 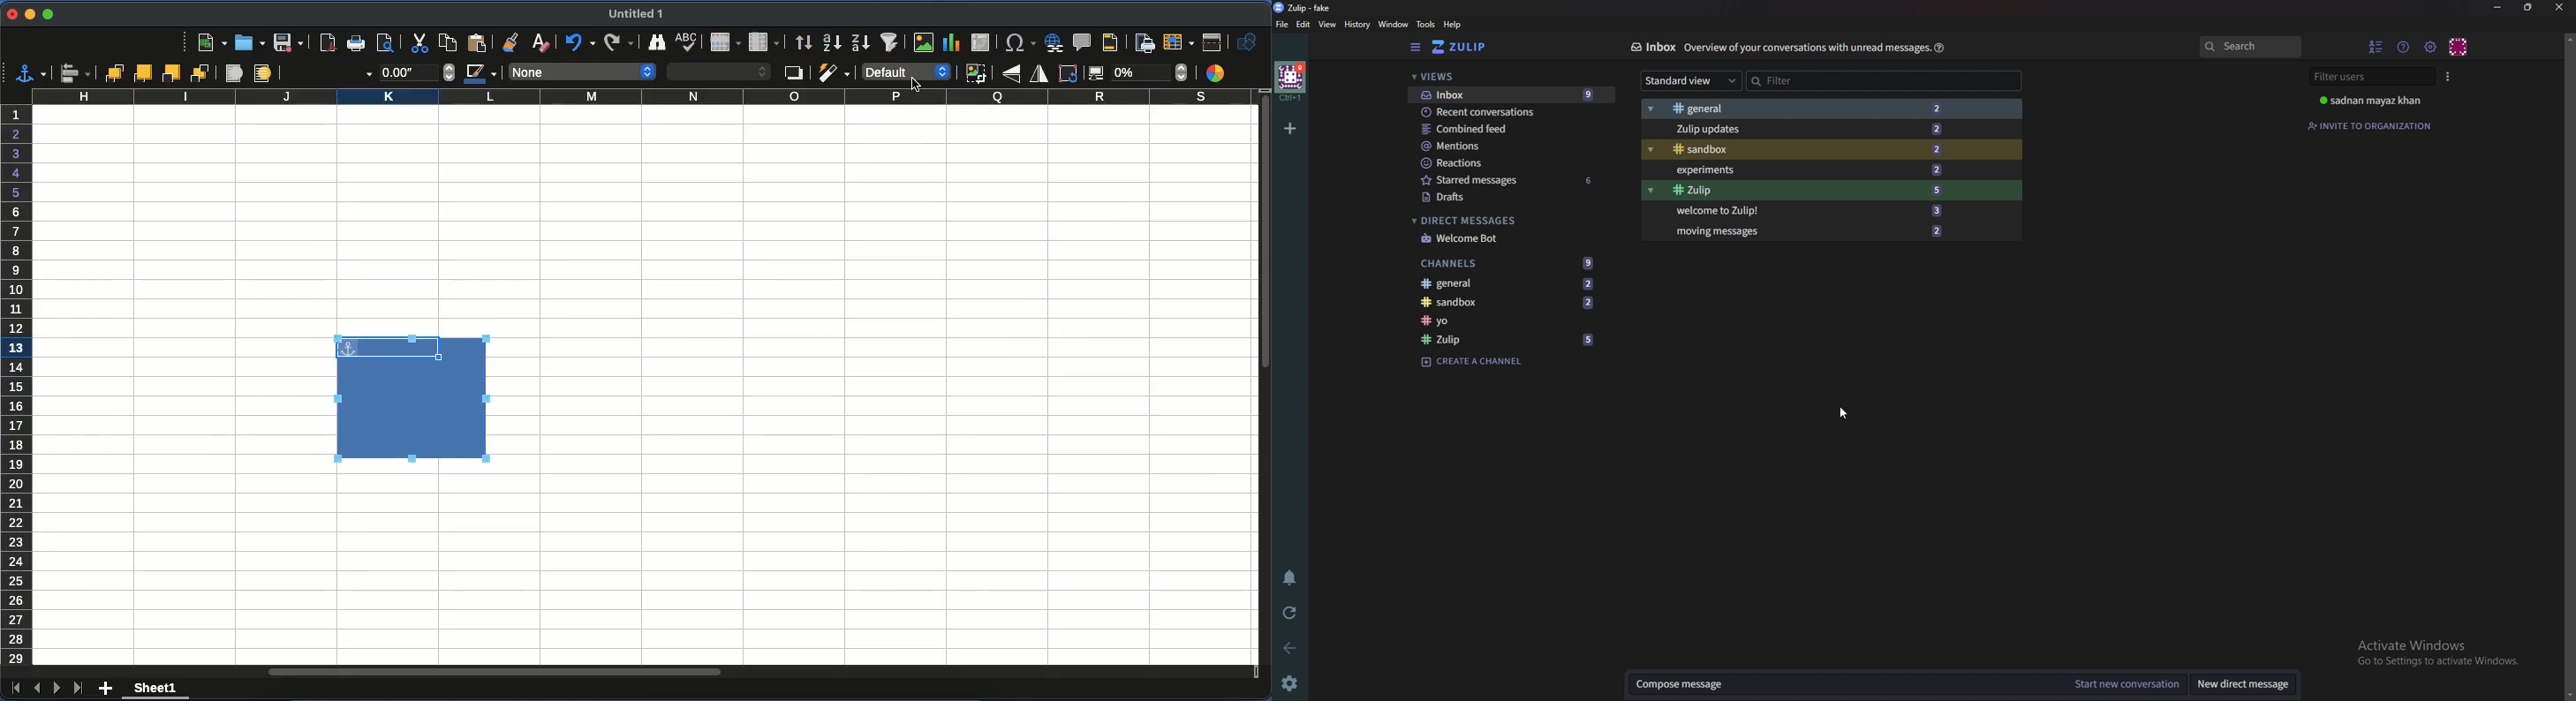 I want to click on spell check, so click(x=689, y=42).